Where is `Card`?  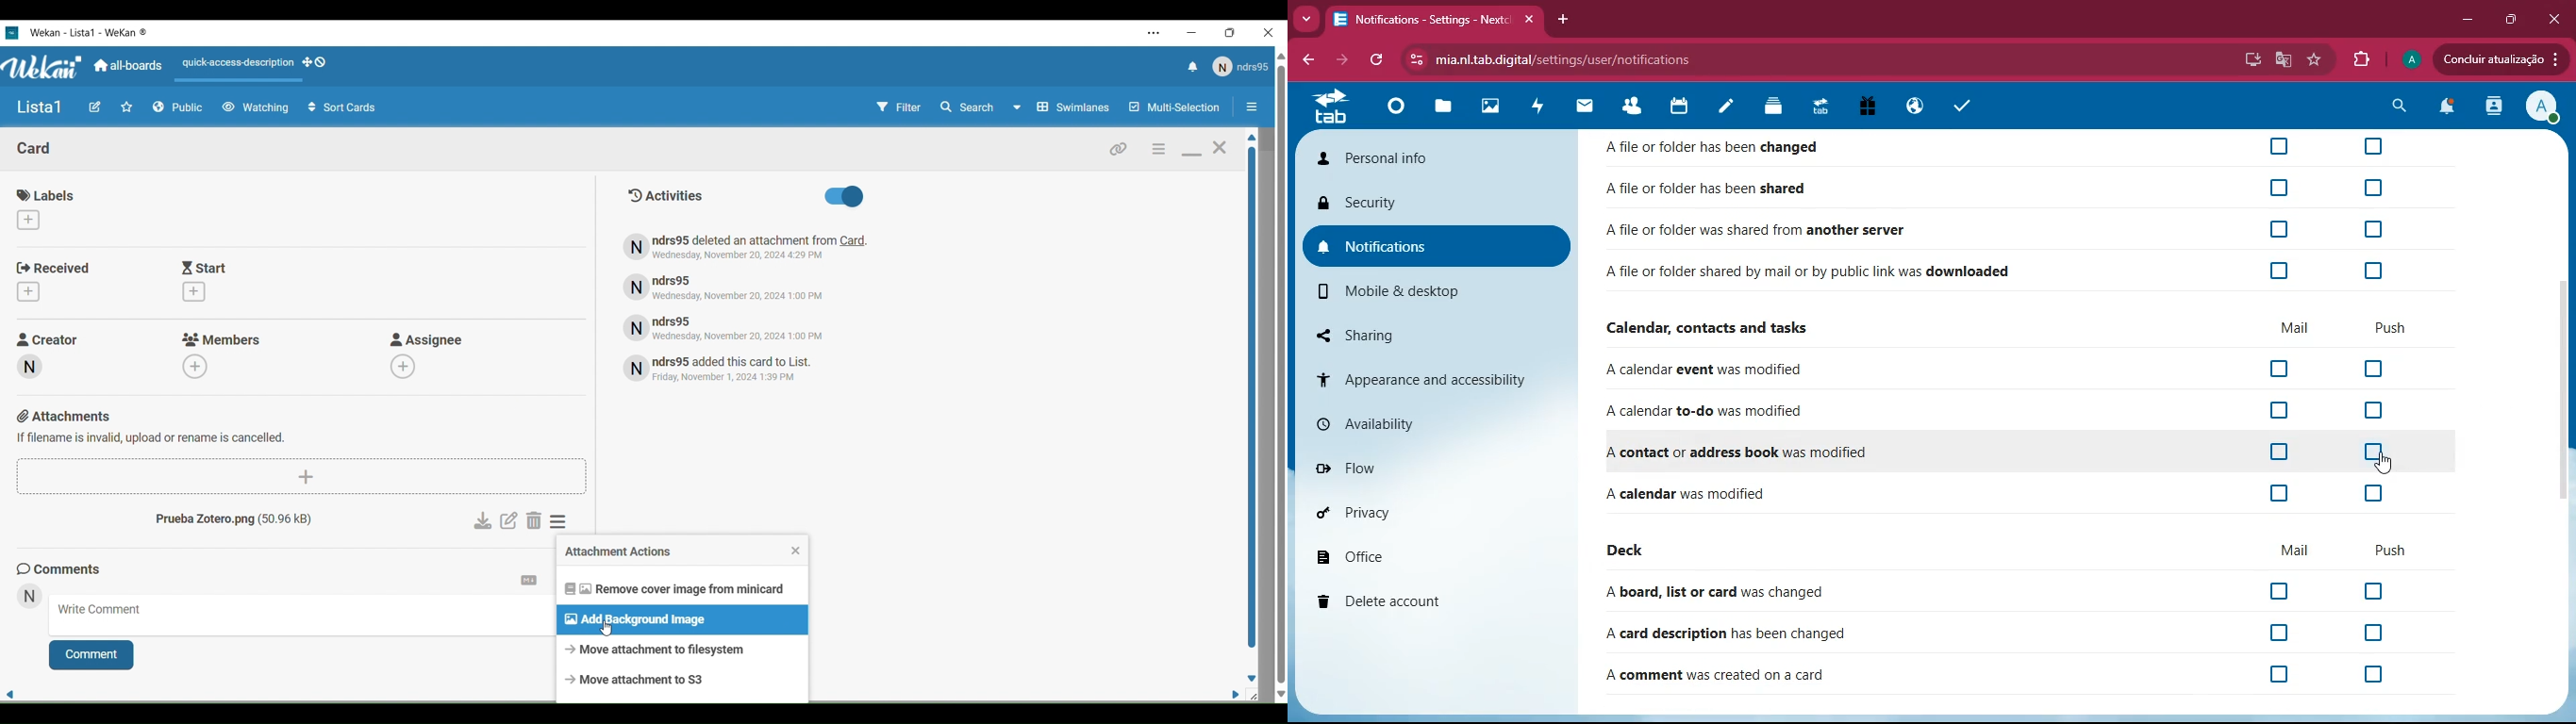
Card is located at coordinates (35, 147).